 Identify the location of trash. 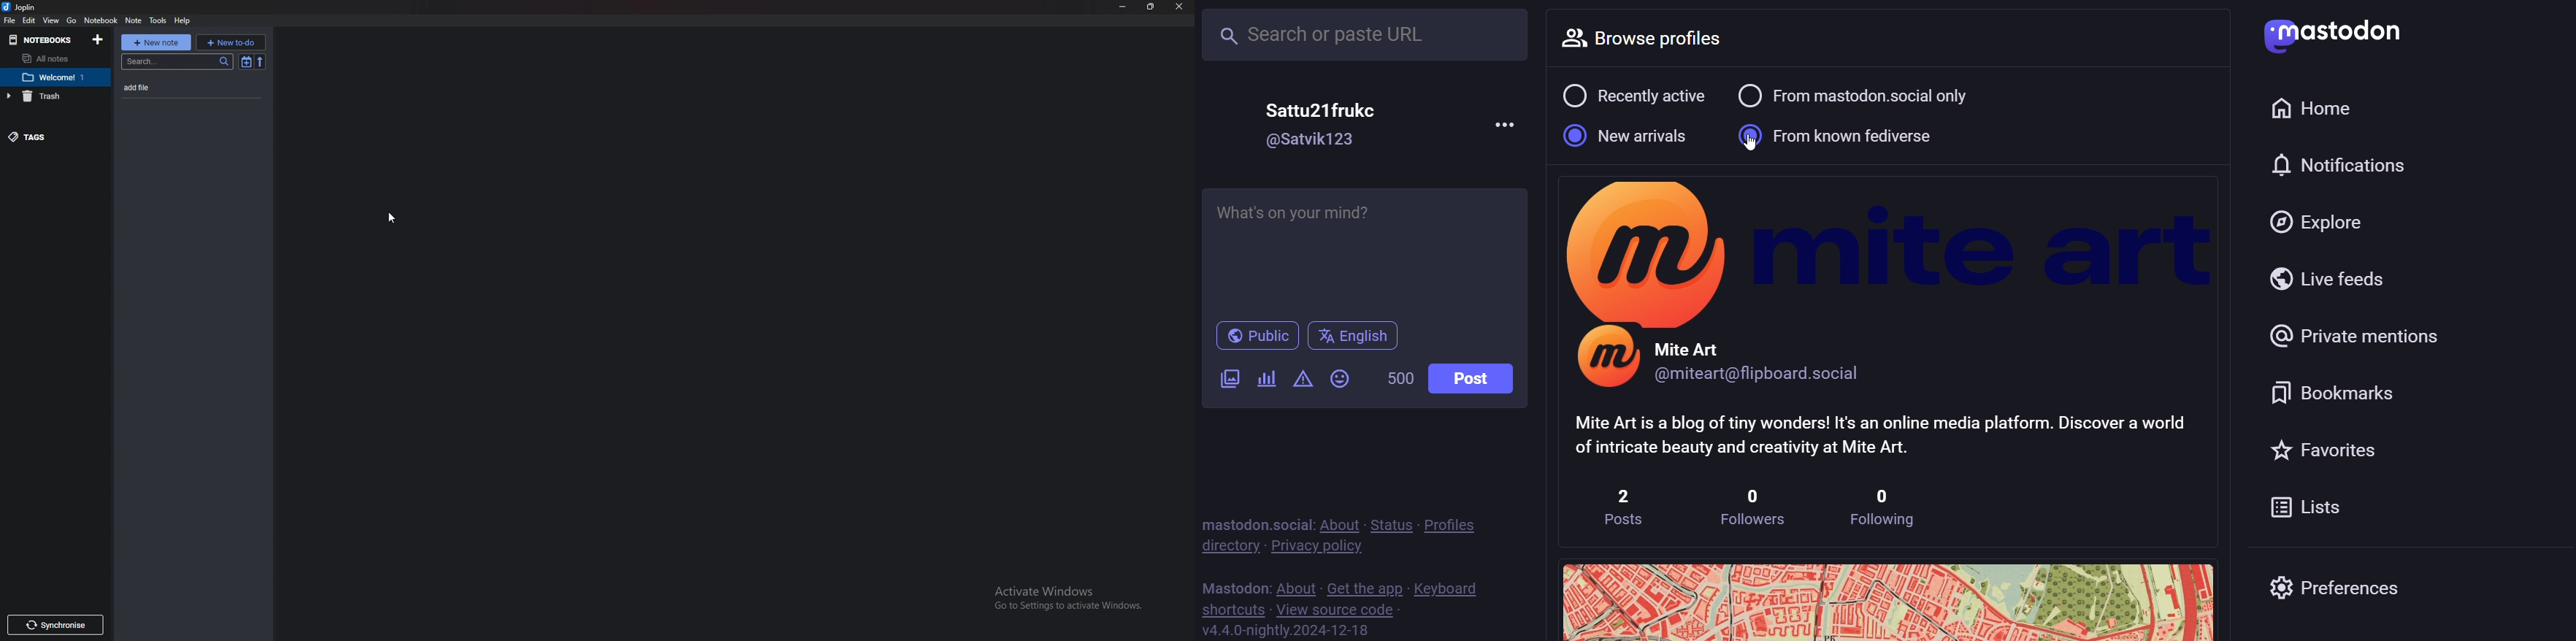
(49, 96).